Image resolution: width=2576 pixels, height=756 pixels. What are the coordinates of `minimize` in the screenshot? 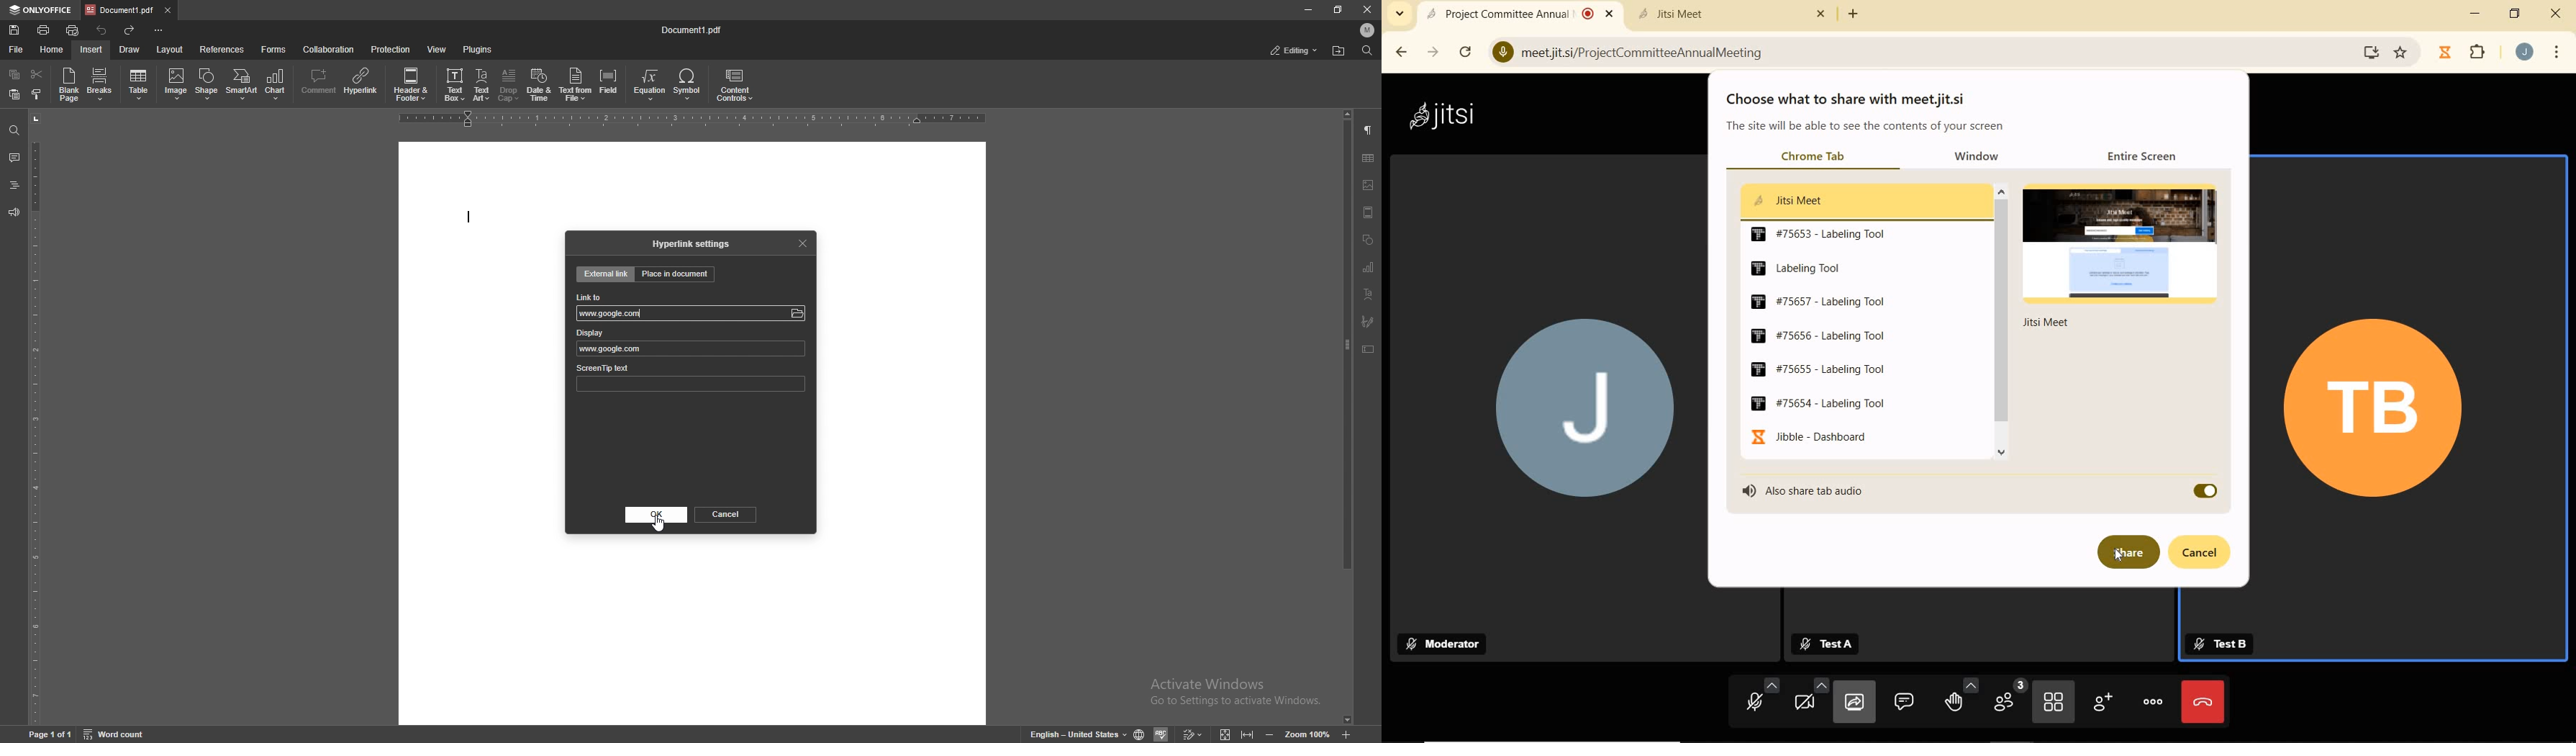 It's located at (1308, 9).